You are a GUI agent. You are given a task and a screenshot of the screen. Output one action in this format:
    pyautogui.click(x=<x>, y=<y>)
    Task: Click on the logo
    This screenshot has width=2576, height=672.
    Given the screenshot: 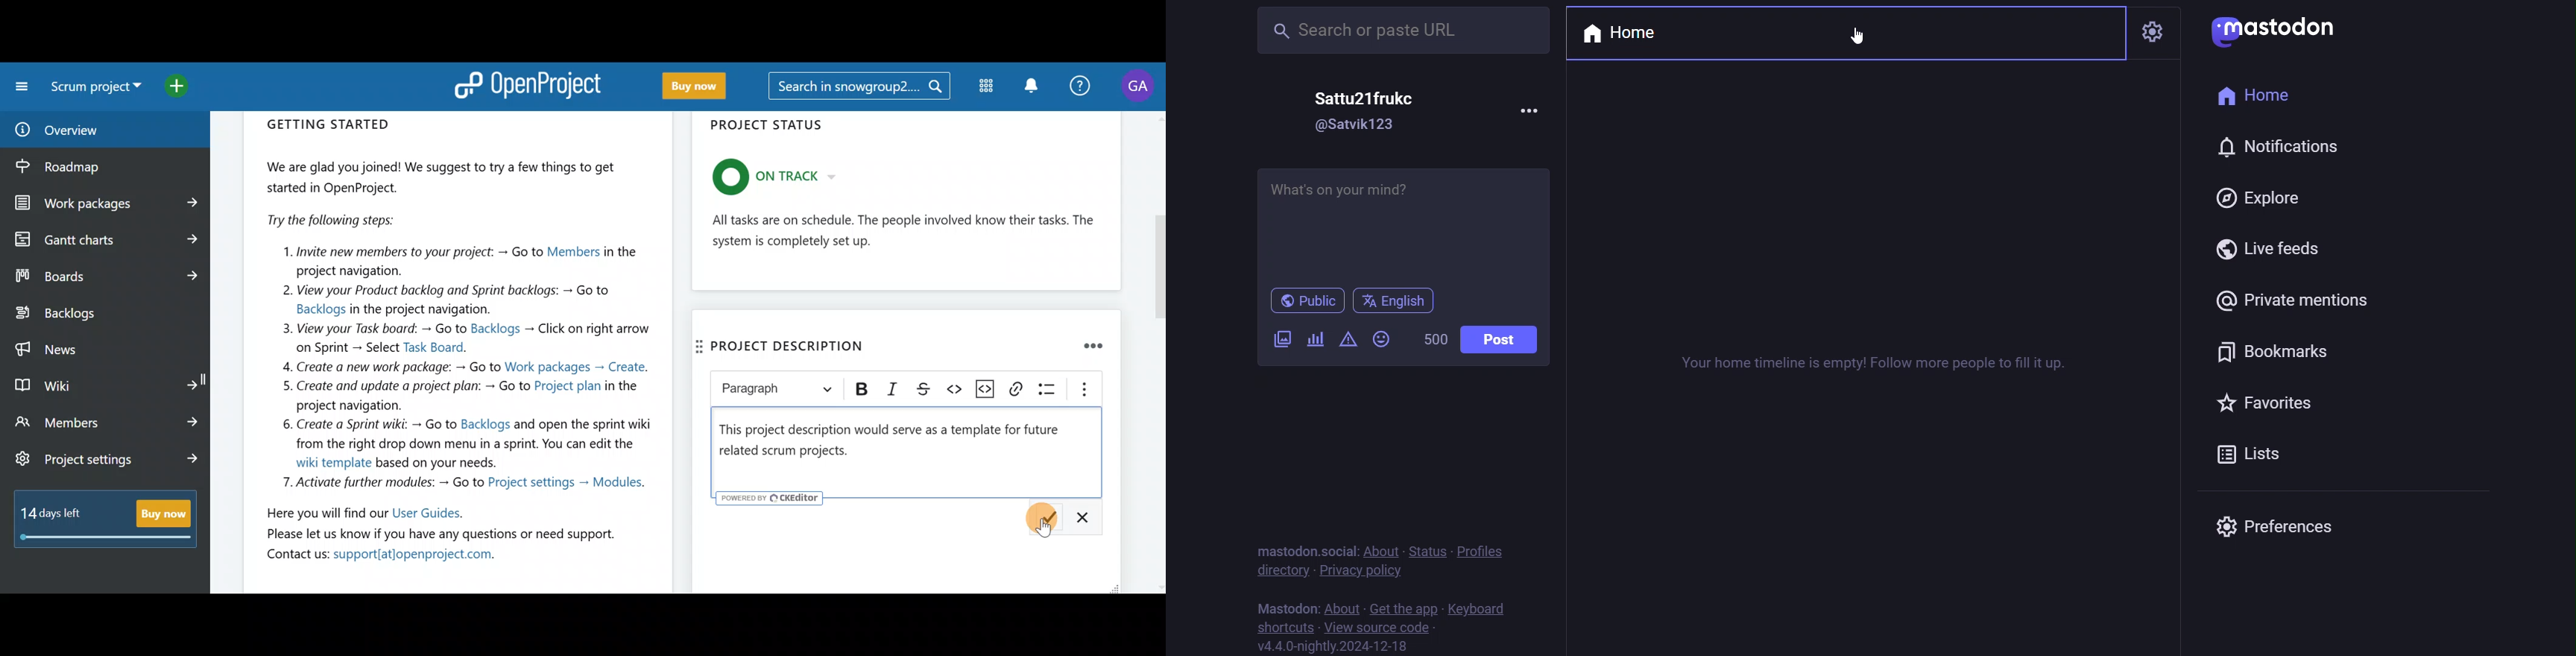 What is the action you would take?
    pyautogui.click(x=2278, y=33)
    